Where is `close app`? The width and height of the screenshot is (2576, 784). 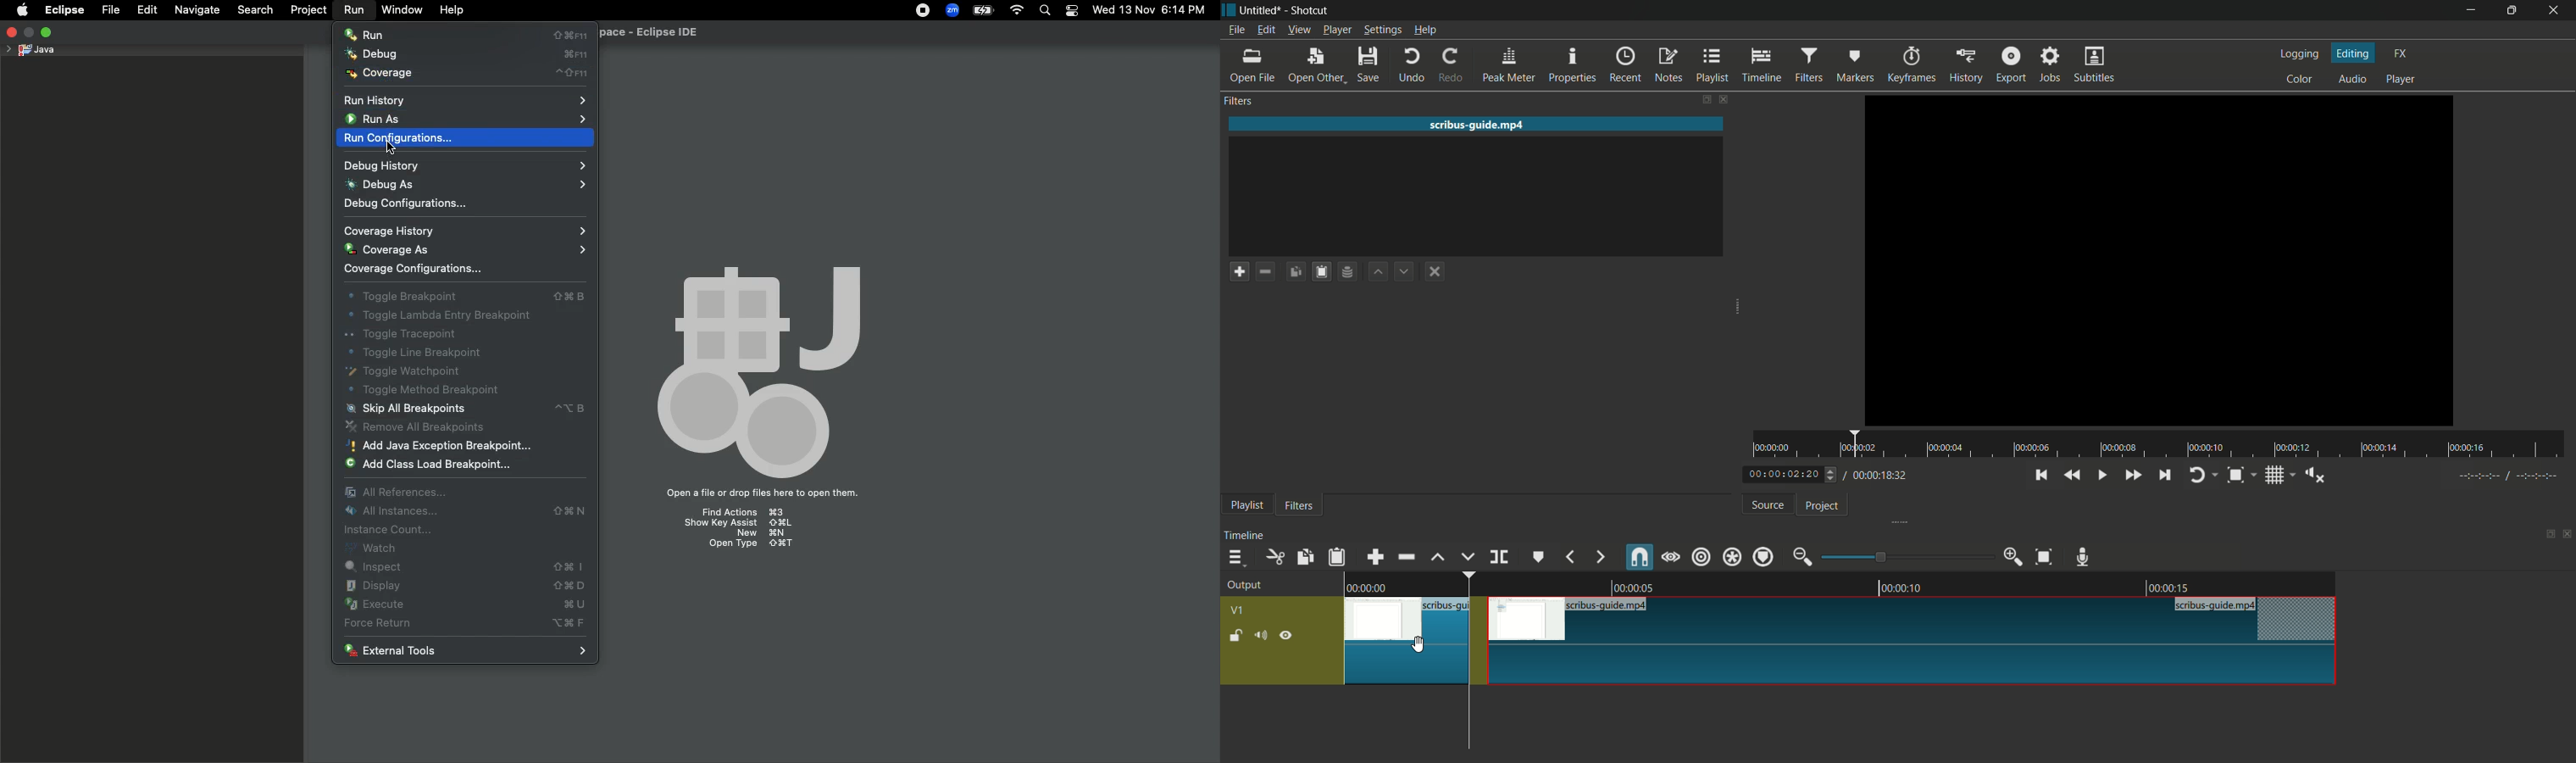 close app is located at coordinates (2558, 10).